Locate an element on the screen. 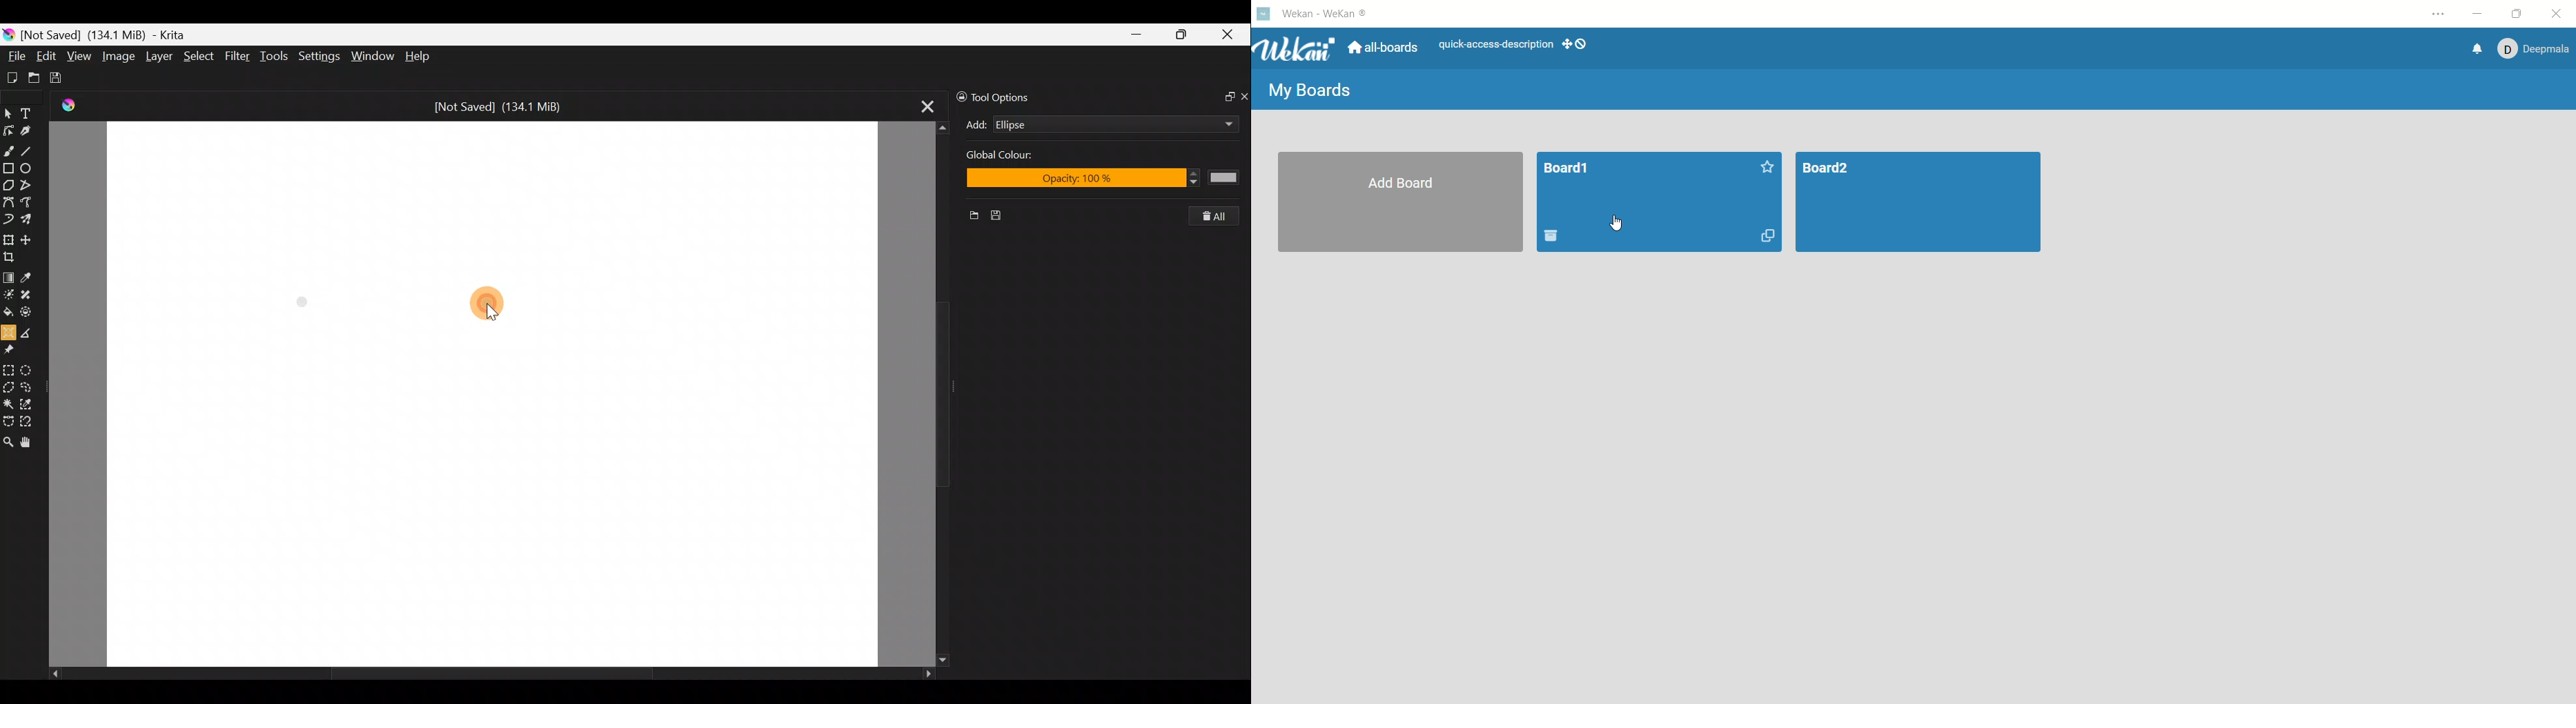 The height and width of the screenshot is (728, 2576). Colorize mask tool is located at coordinates (8, 295).